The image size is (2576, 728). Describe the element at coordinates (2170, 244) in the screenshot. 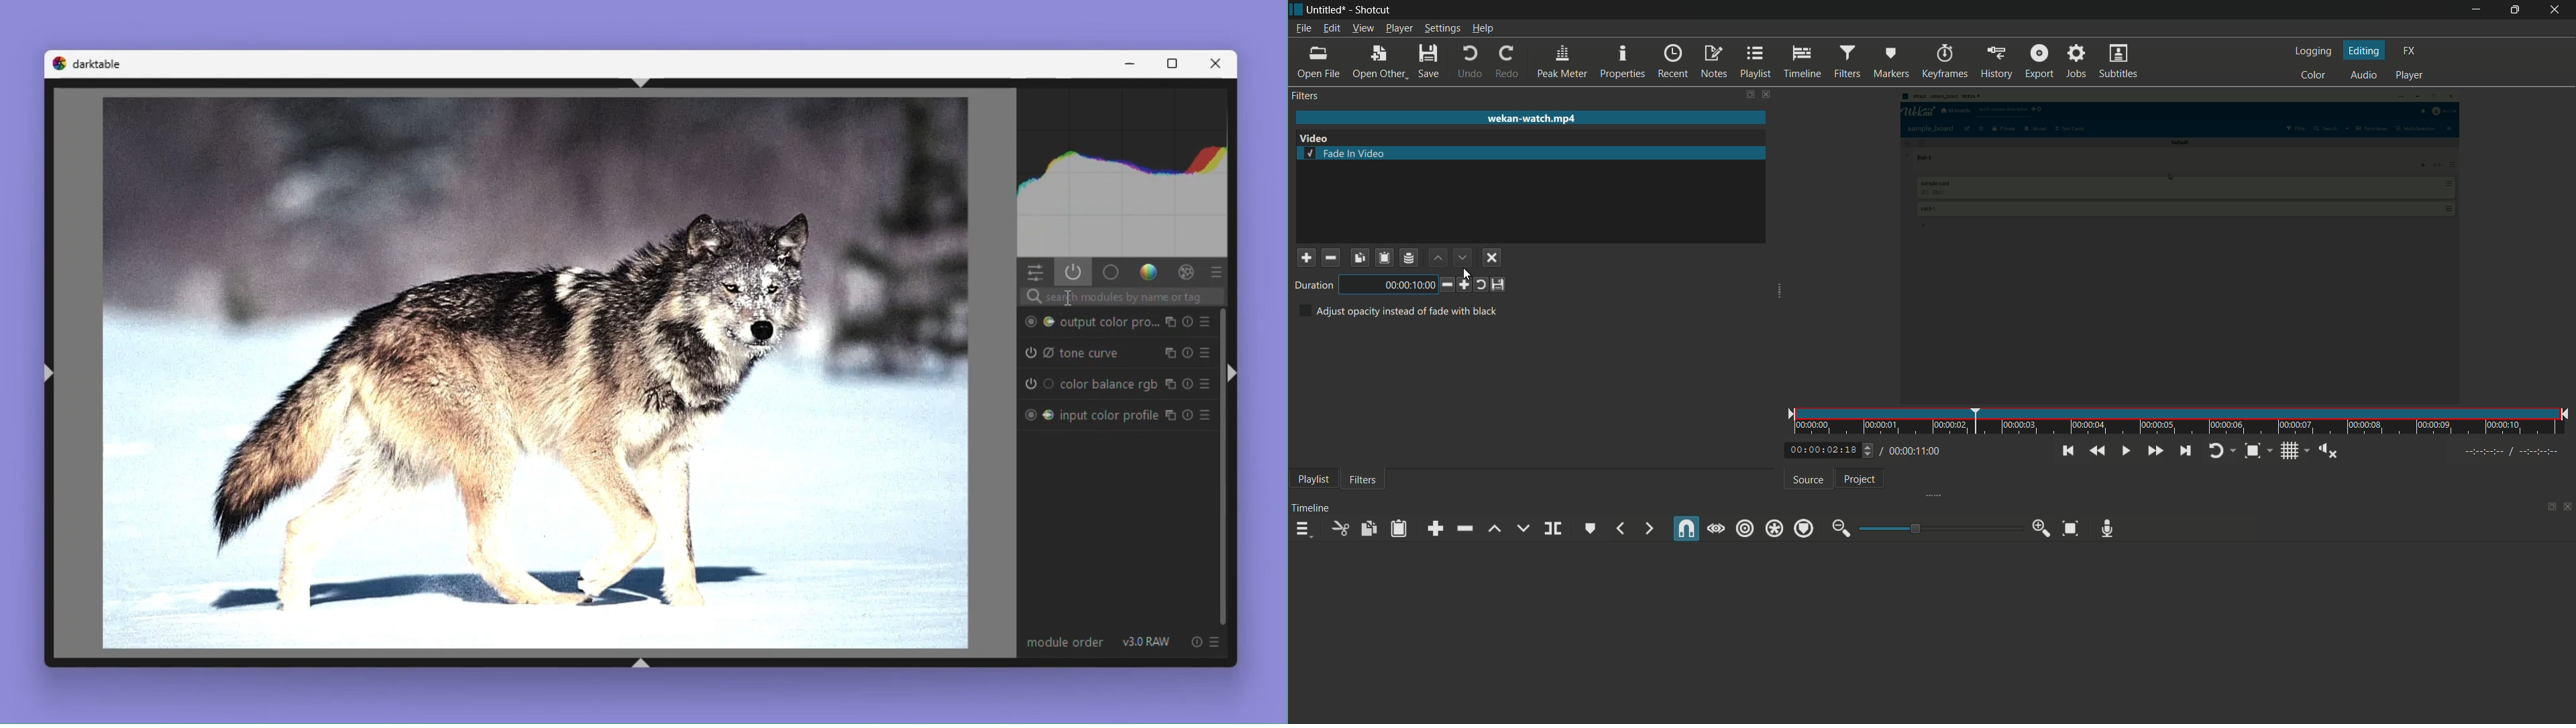

I see `filter applied to video` at that location.